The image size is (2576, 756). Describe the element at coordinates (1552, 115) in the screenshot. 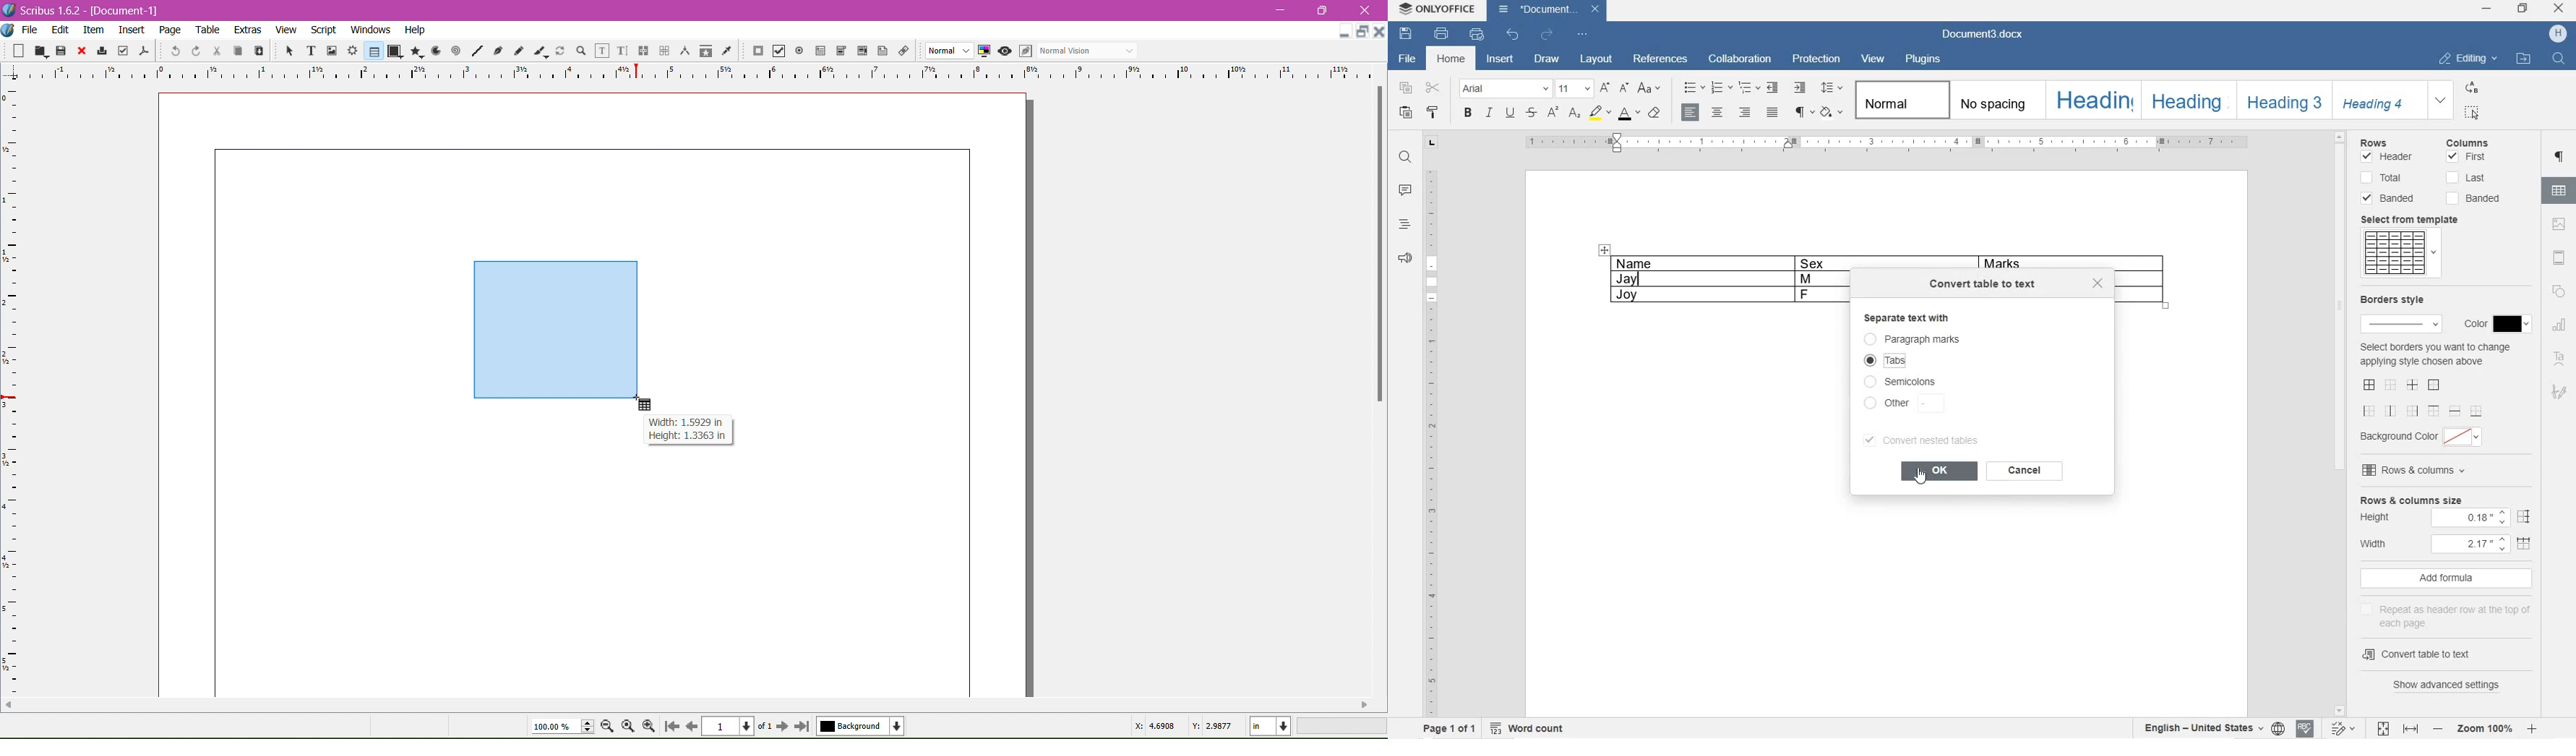

I see `SUPERSCRIPT` at that location.